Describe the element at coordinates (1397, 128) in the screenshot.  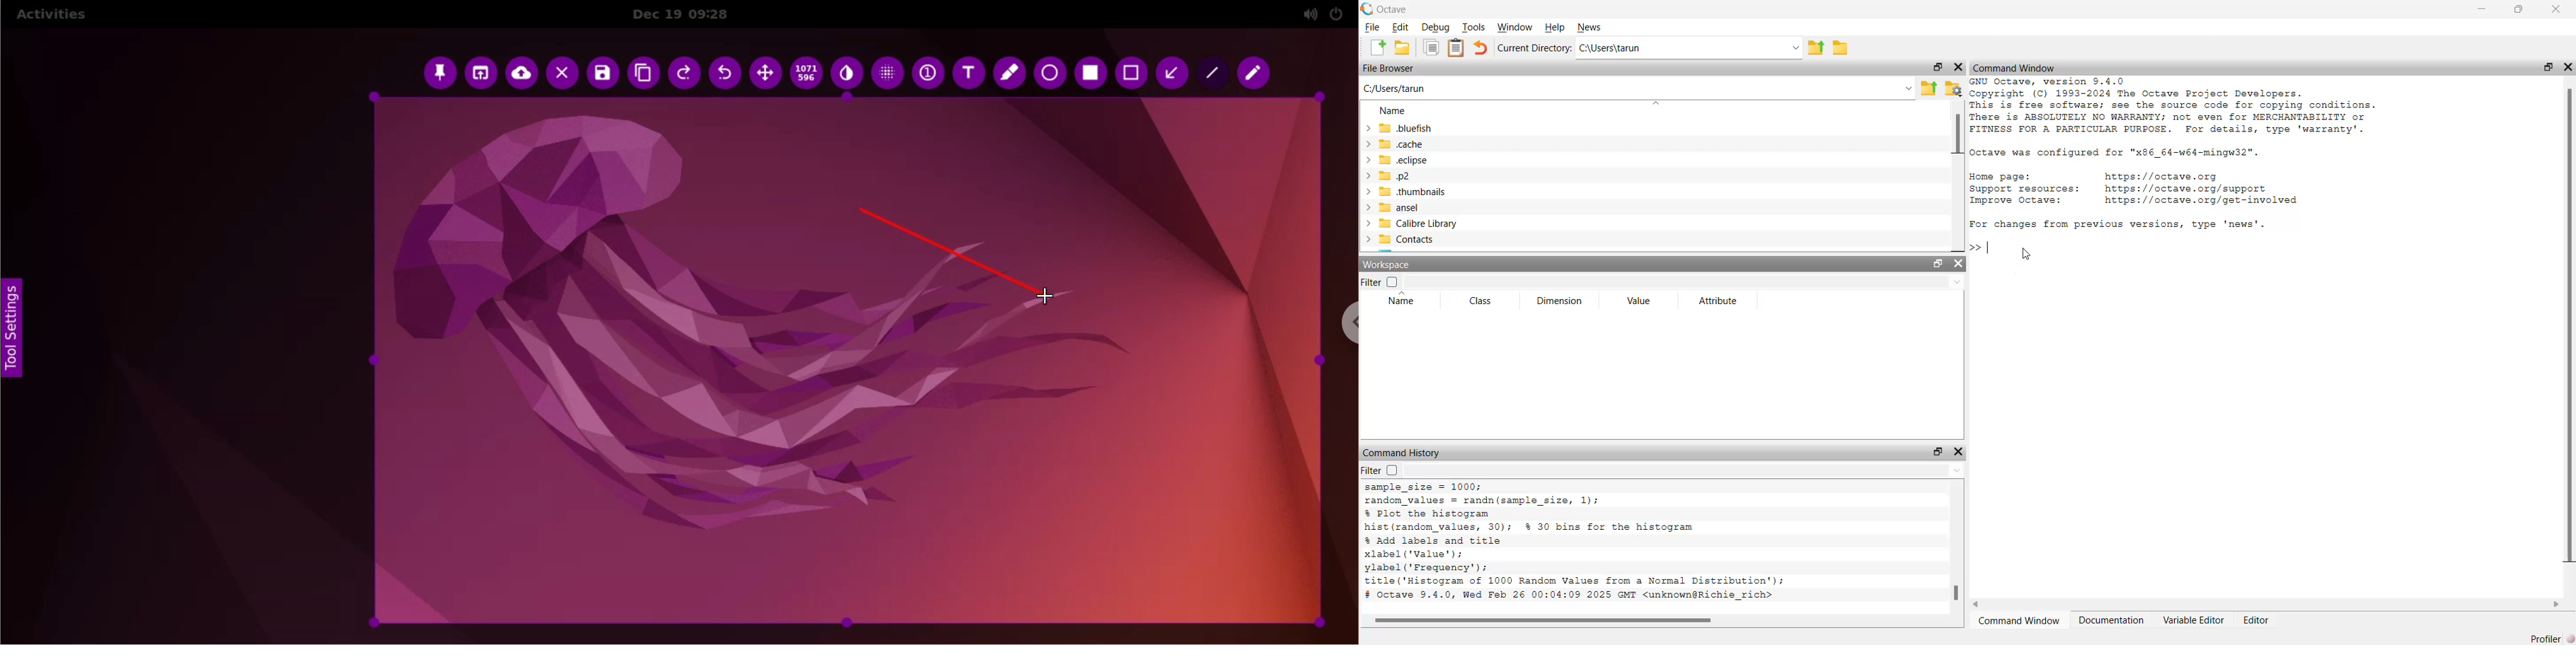
I see `.bluefish` at that location.